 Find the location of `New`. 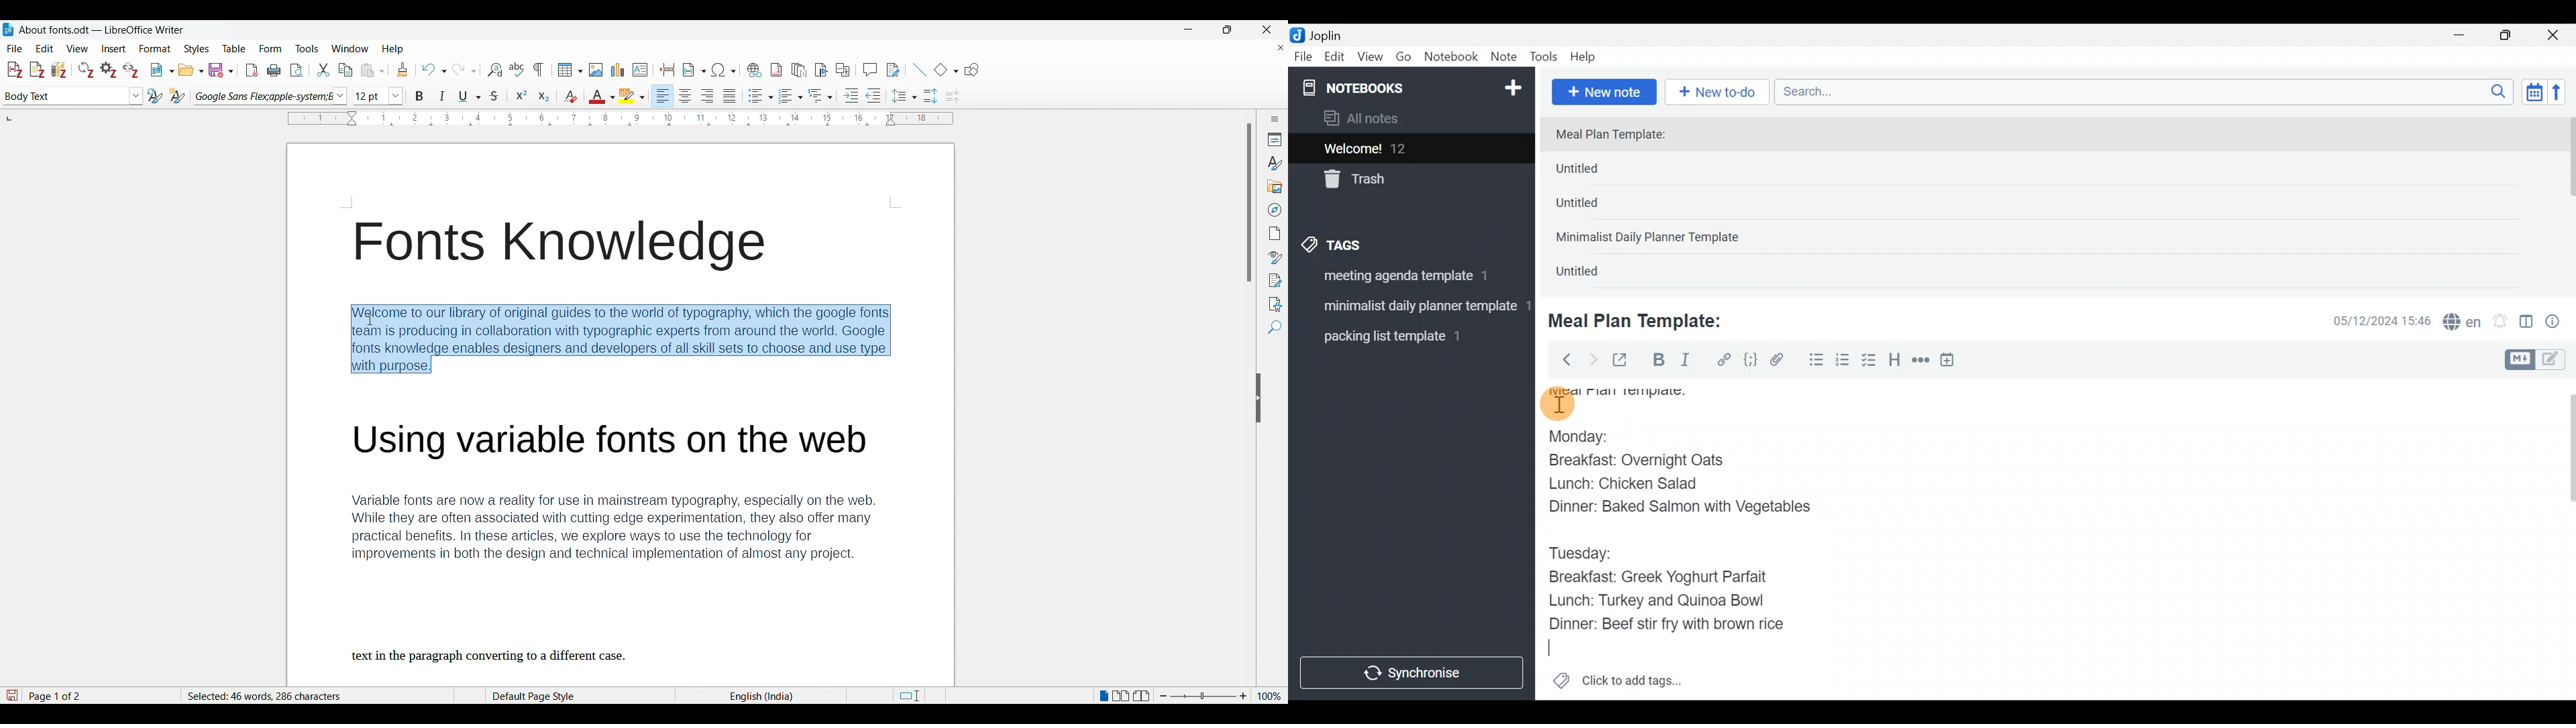

New is located at coordinates (1512, 85).